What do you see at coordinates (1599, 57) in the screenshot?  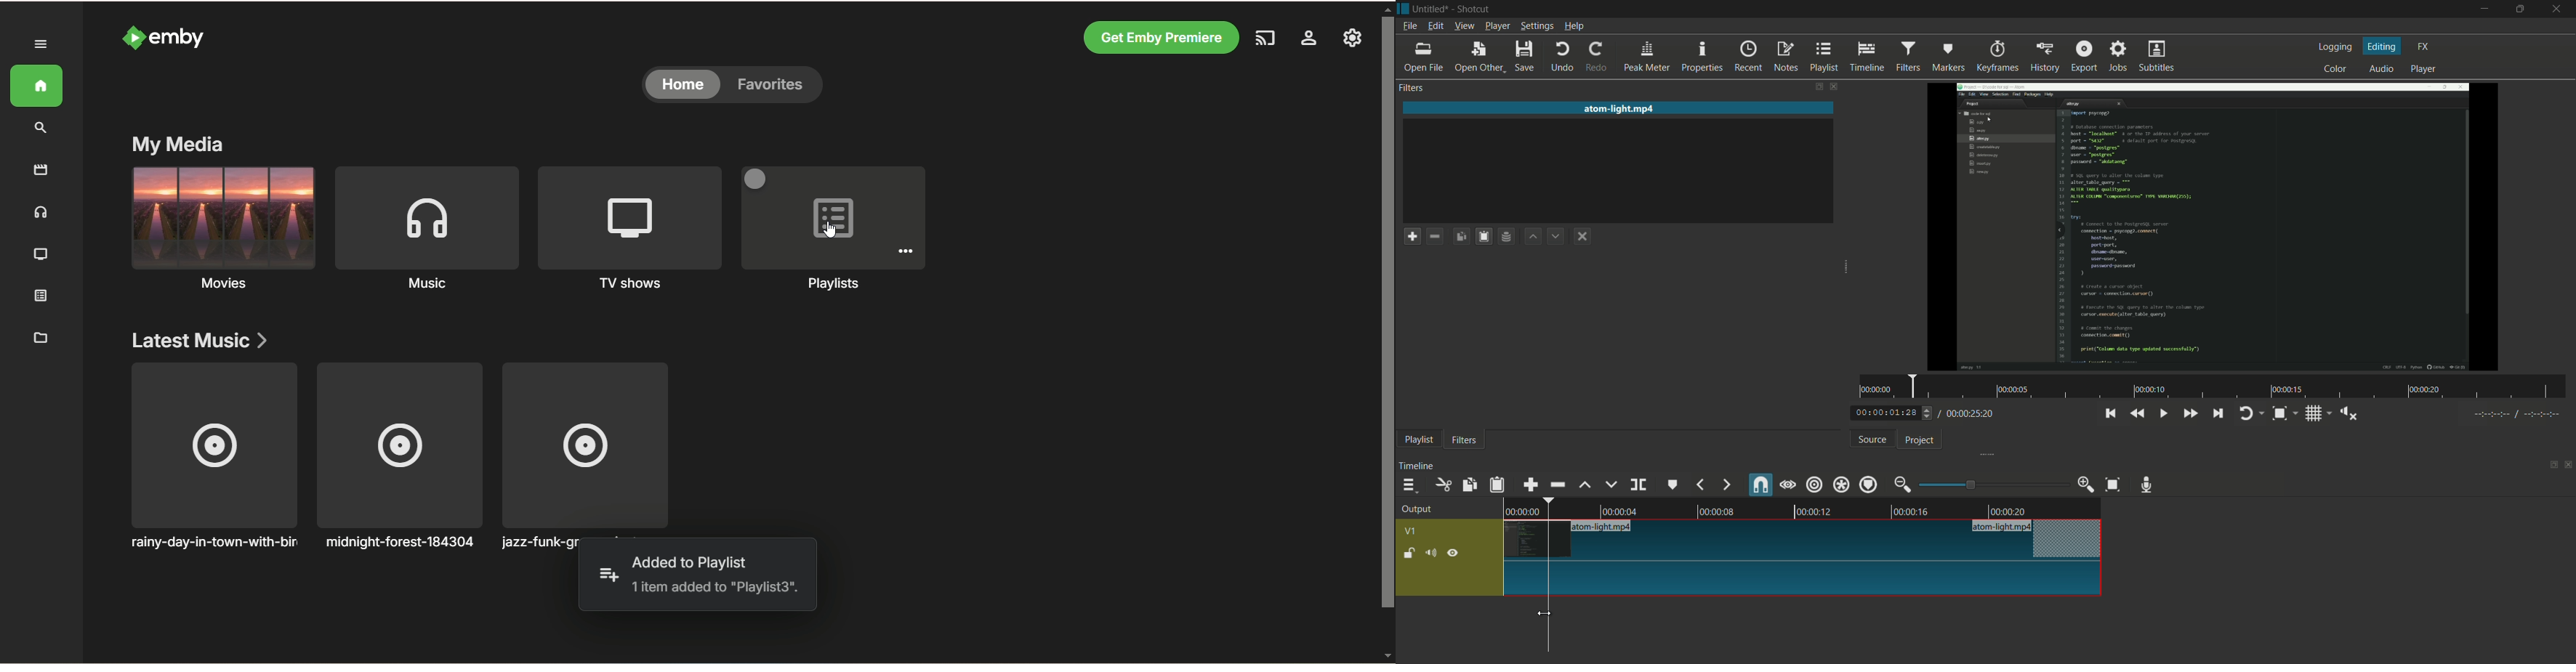 I see `redo` at bounding box center [1599, 57].